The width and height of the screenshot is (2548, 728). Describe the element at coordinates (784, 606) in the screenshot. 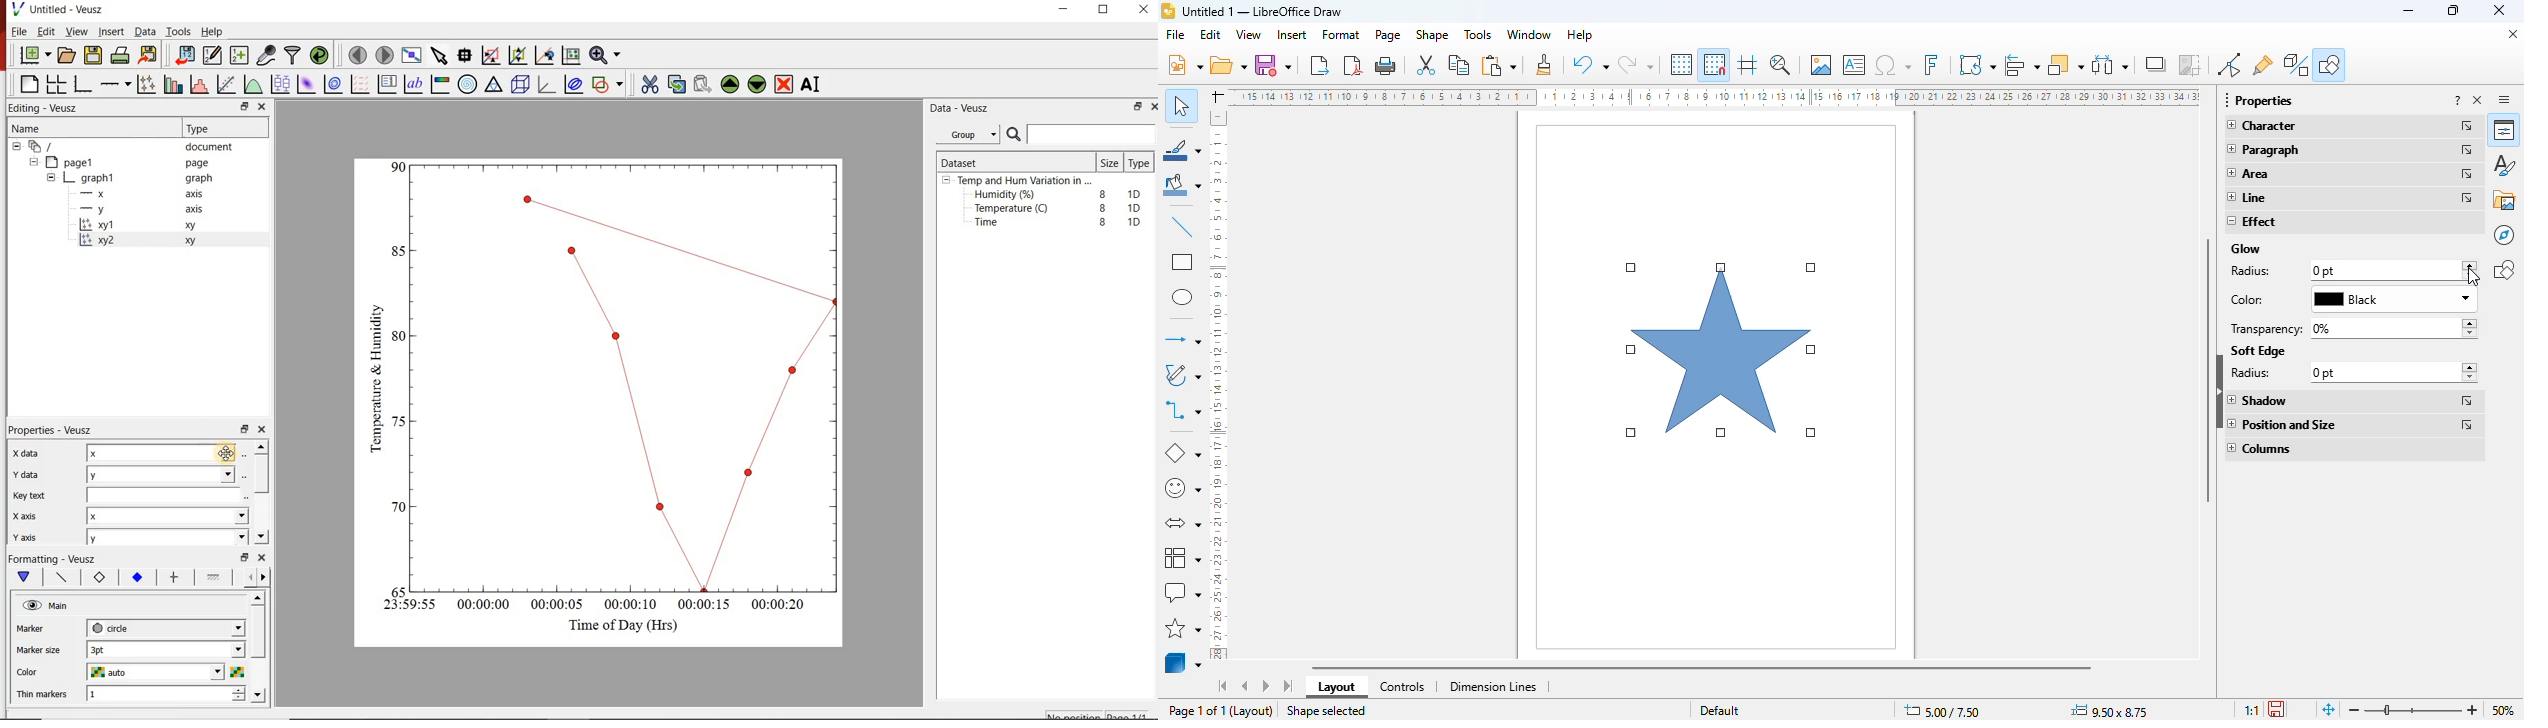

I see `00:00:20` at that location.